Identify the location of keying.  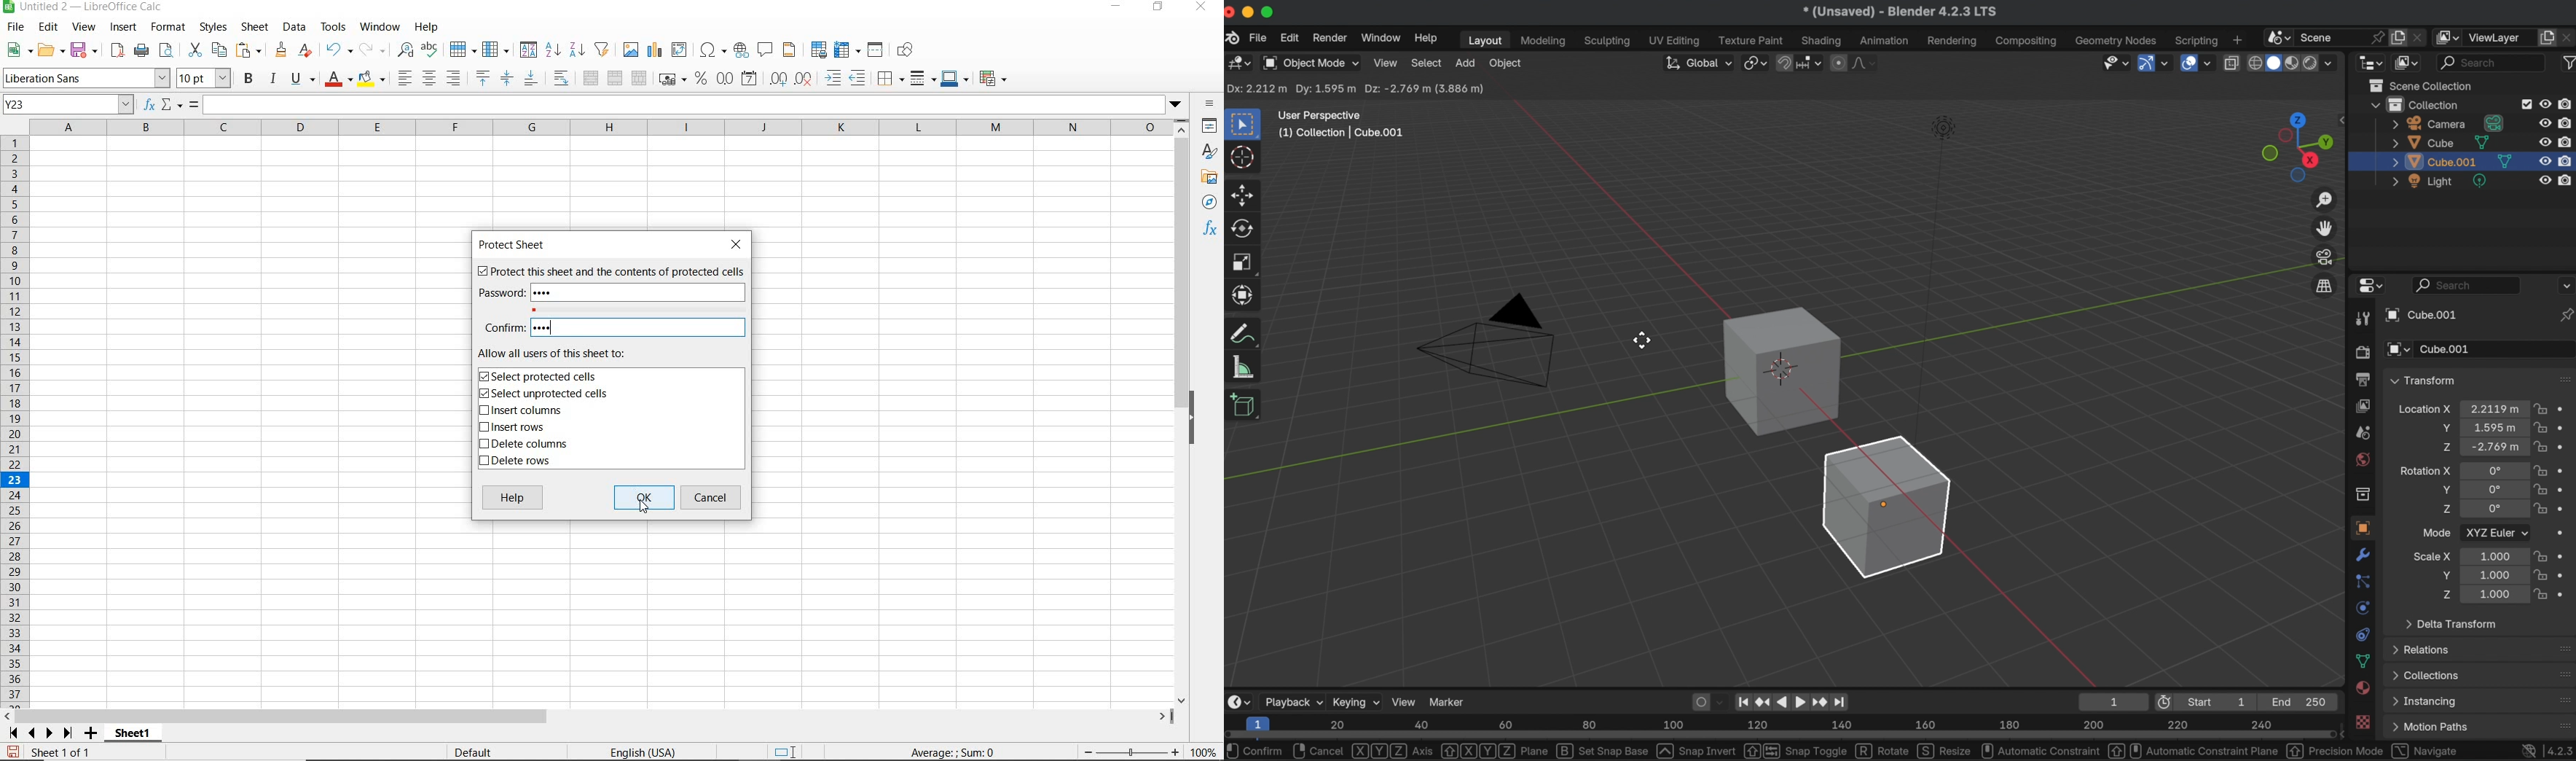
(1356, 701).